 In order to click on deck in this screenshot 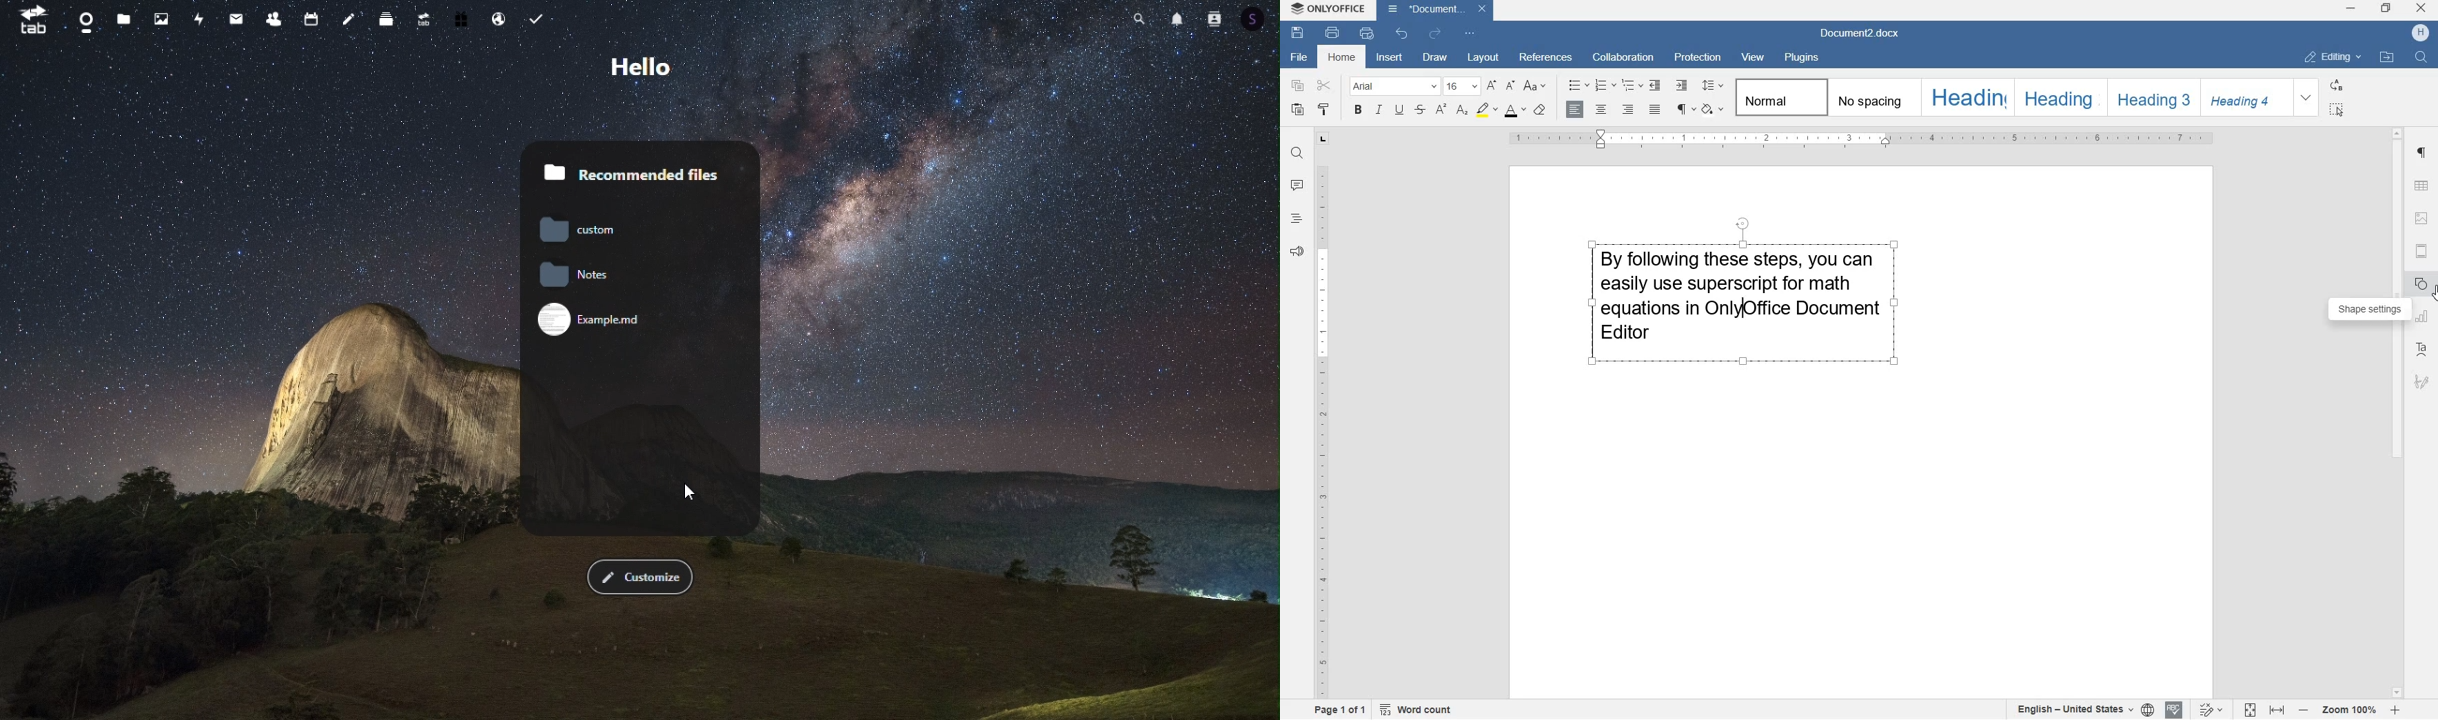, I will do `click(386, 19)`.